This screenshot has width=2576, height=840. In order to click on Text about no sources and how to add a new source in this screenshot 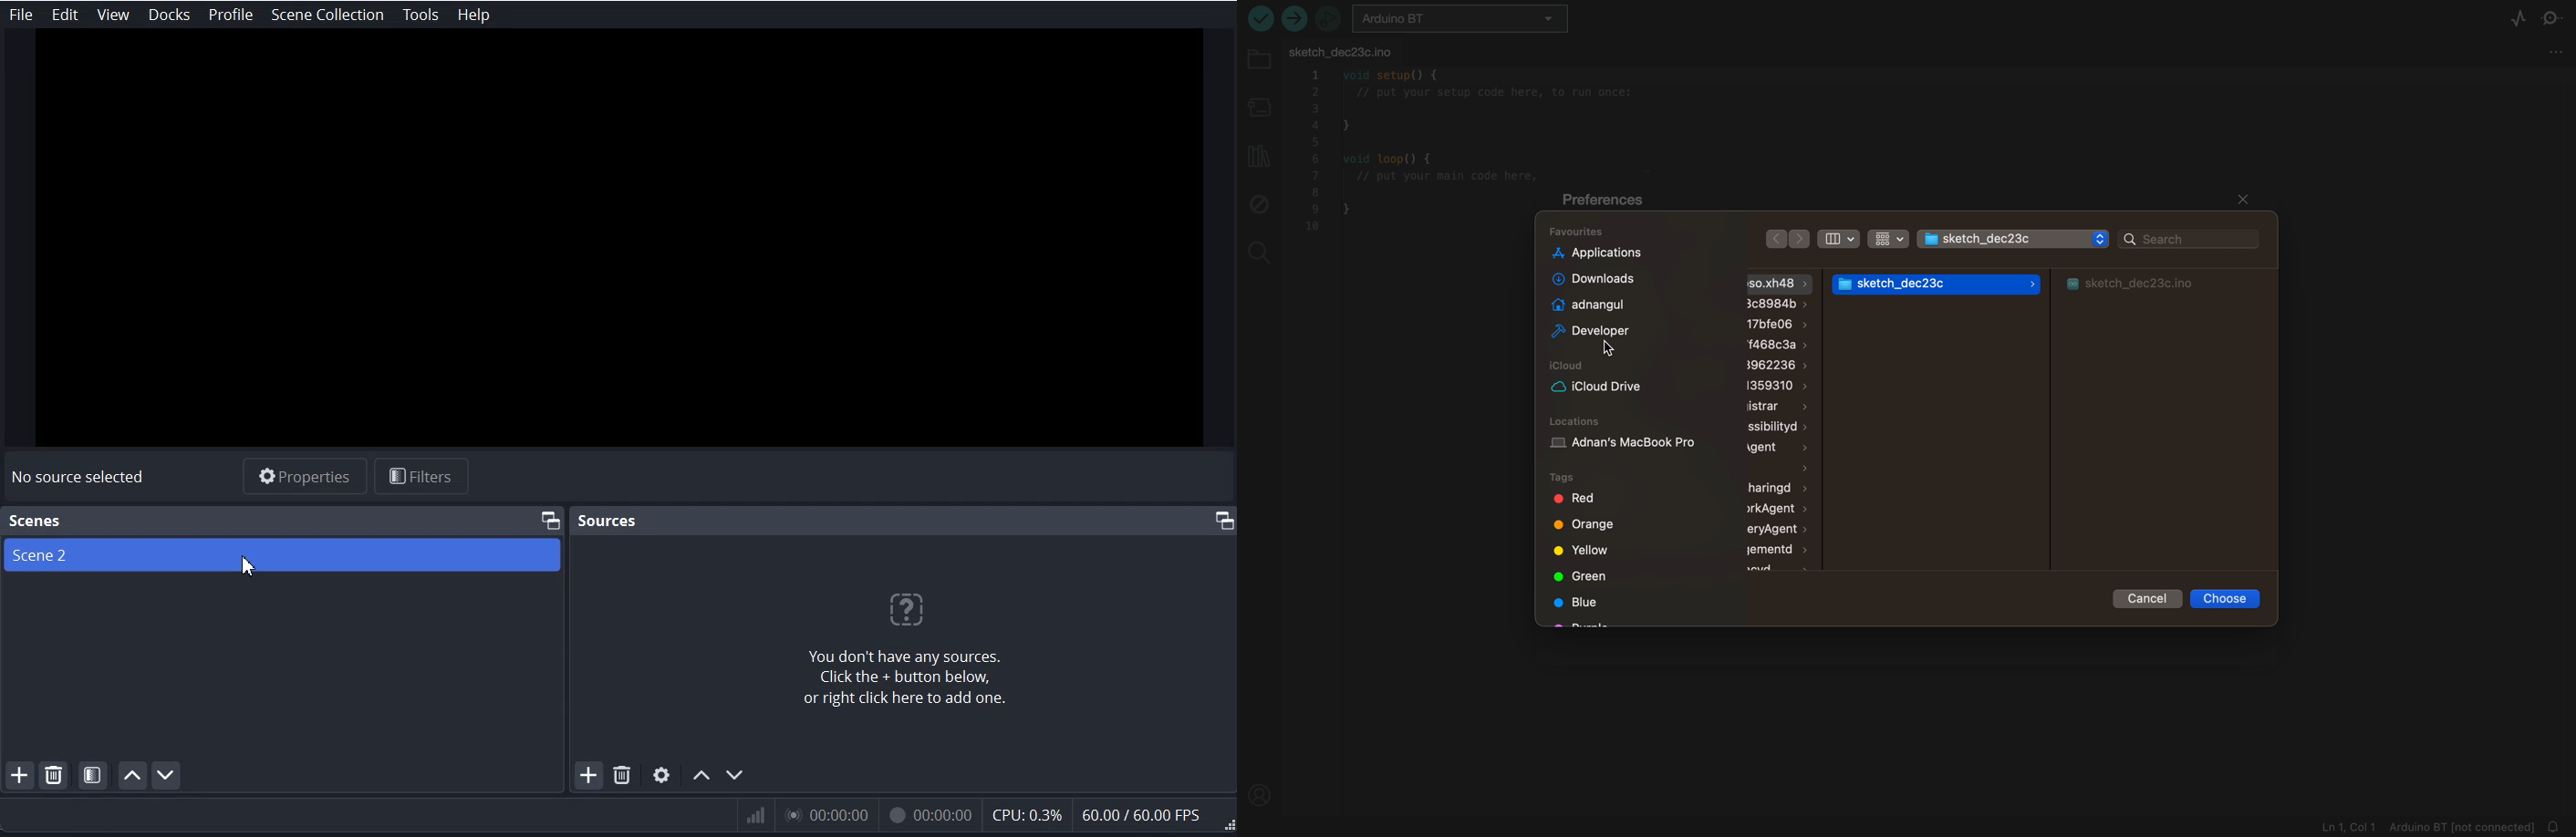, I will do `click(907, 648)`.